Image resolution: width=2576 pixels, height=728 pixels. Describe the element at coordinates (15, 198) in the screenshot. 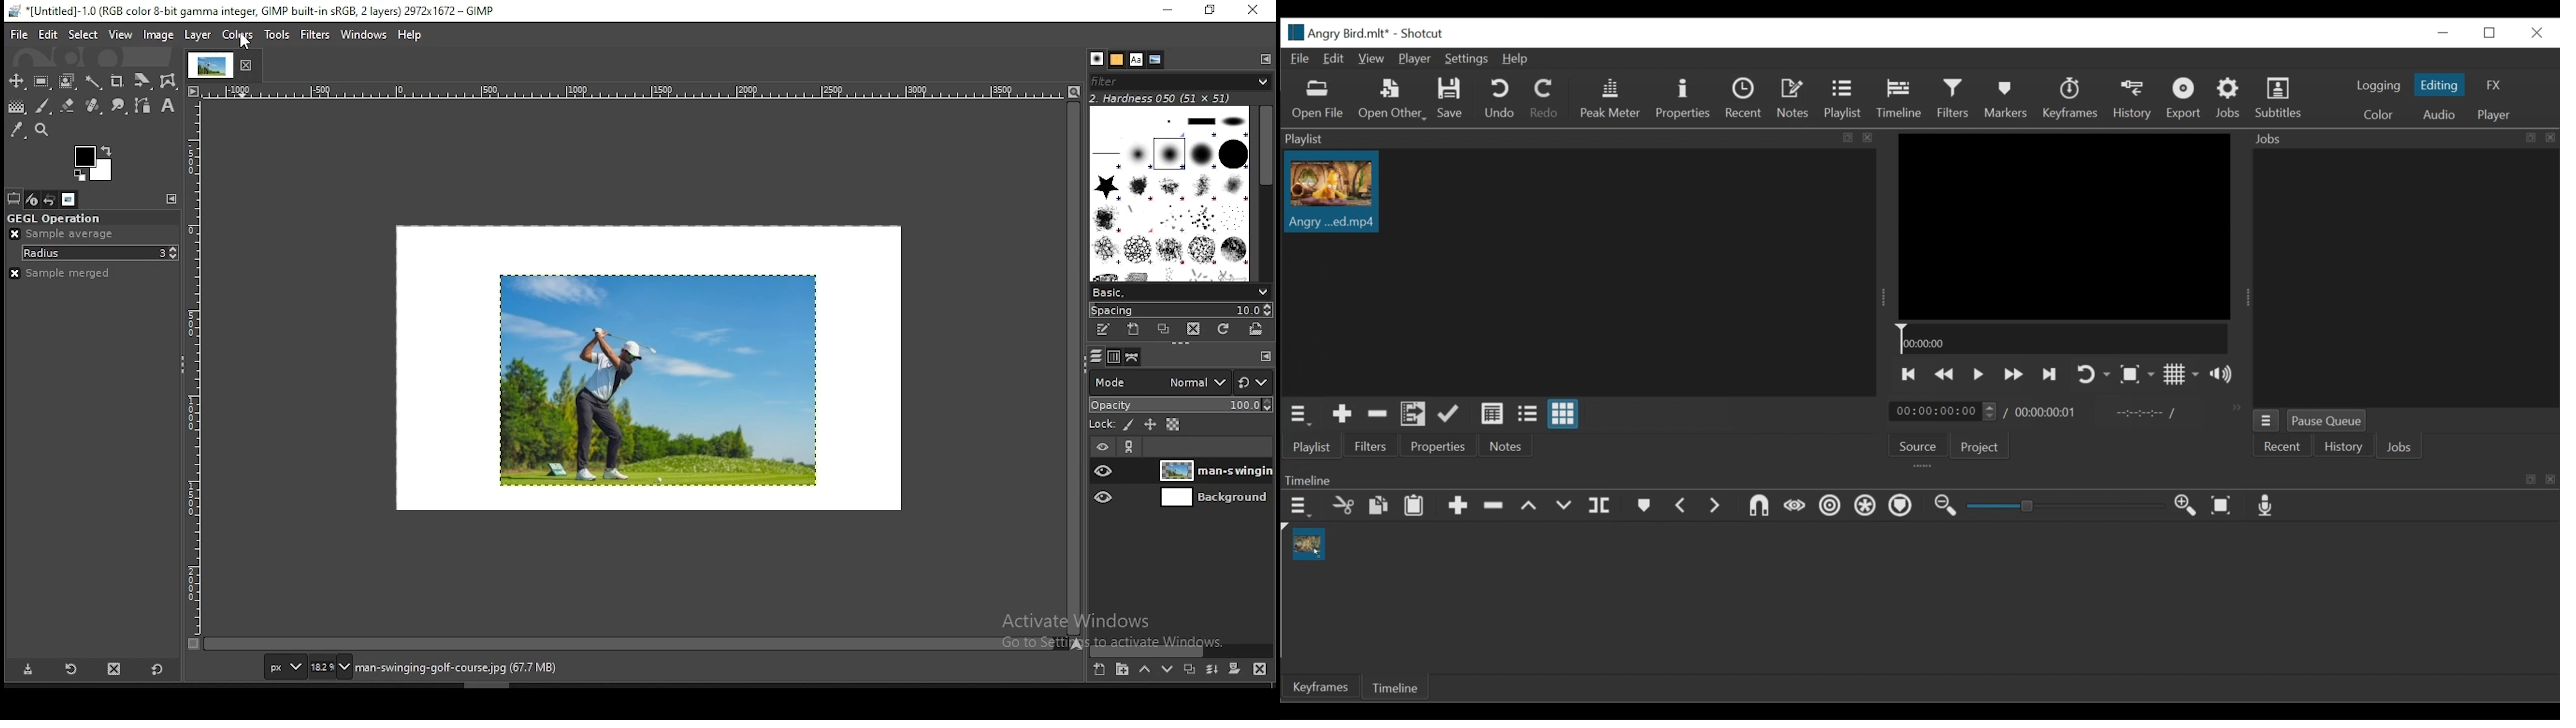

I see `tool options` at that location.